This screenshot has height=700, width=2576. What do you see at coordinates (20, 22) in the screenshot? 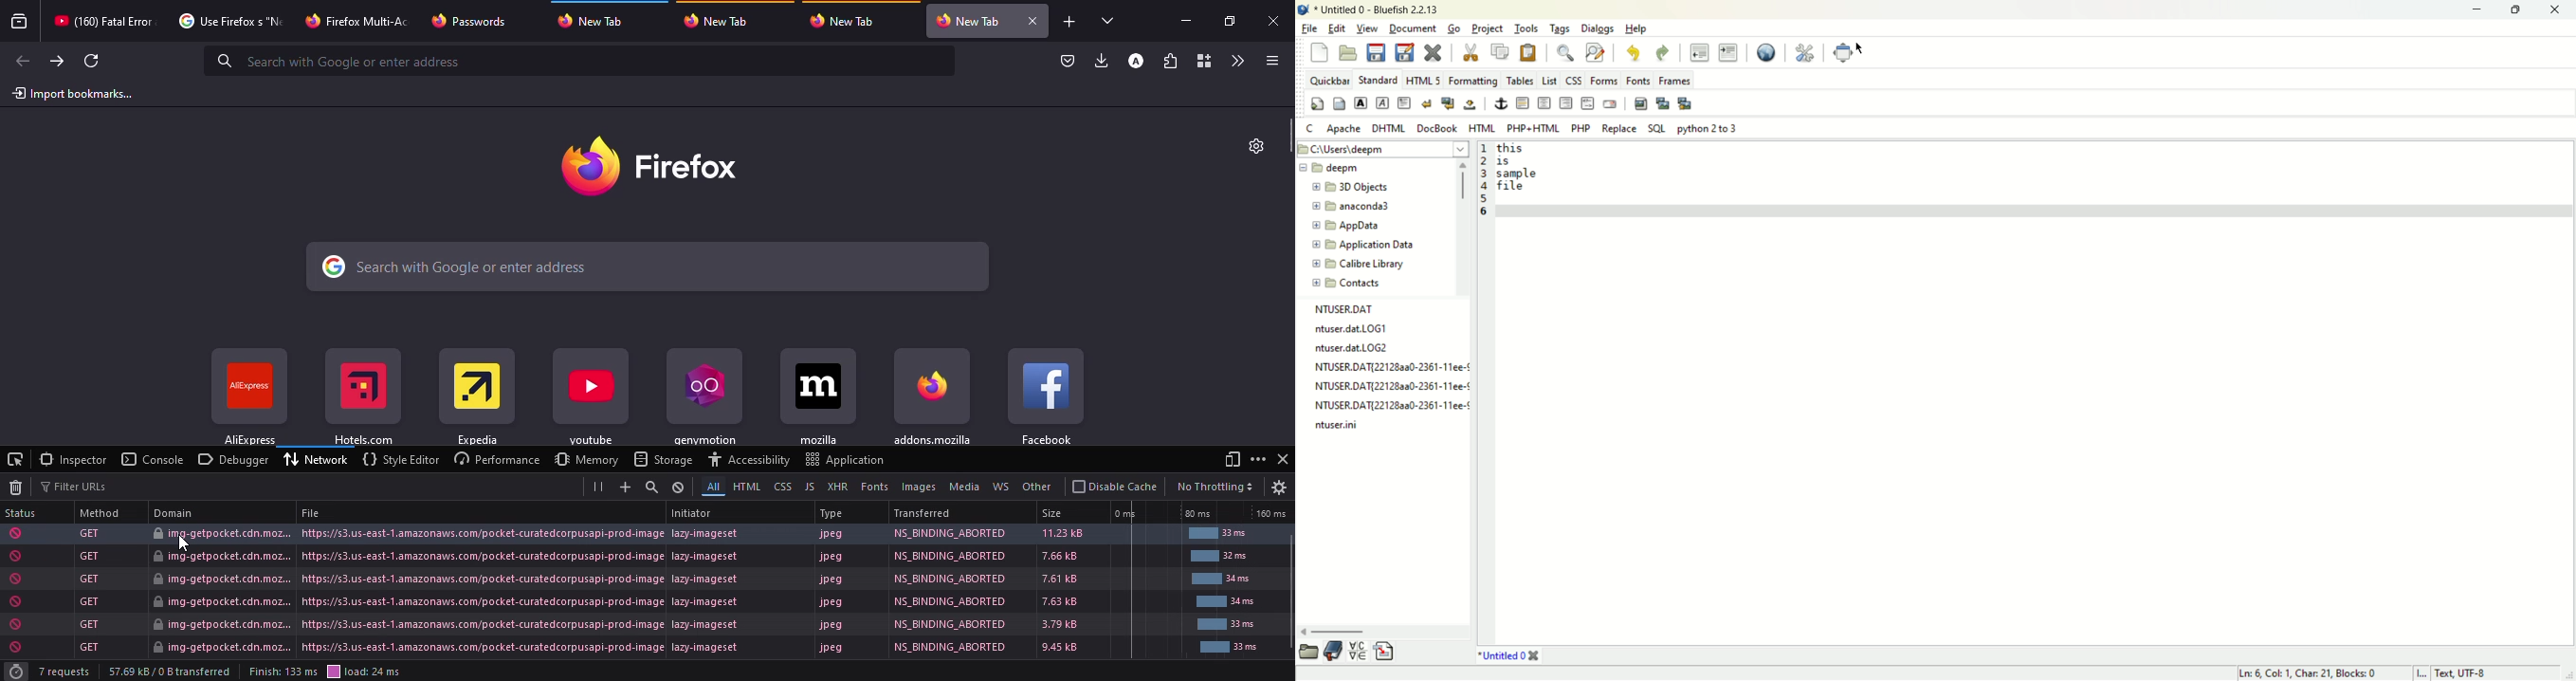
I see `view recent browsing history` at bounding box center [20, 22].